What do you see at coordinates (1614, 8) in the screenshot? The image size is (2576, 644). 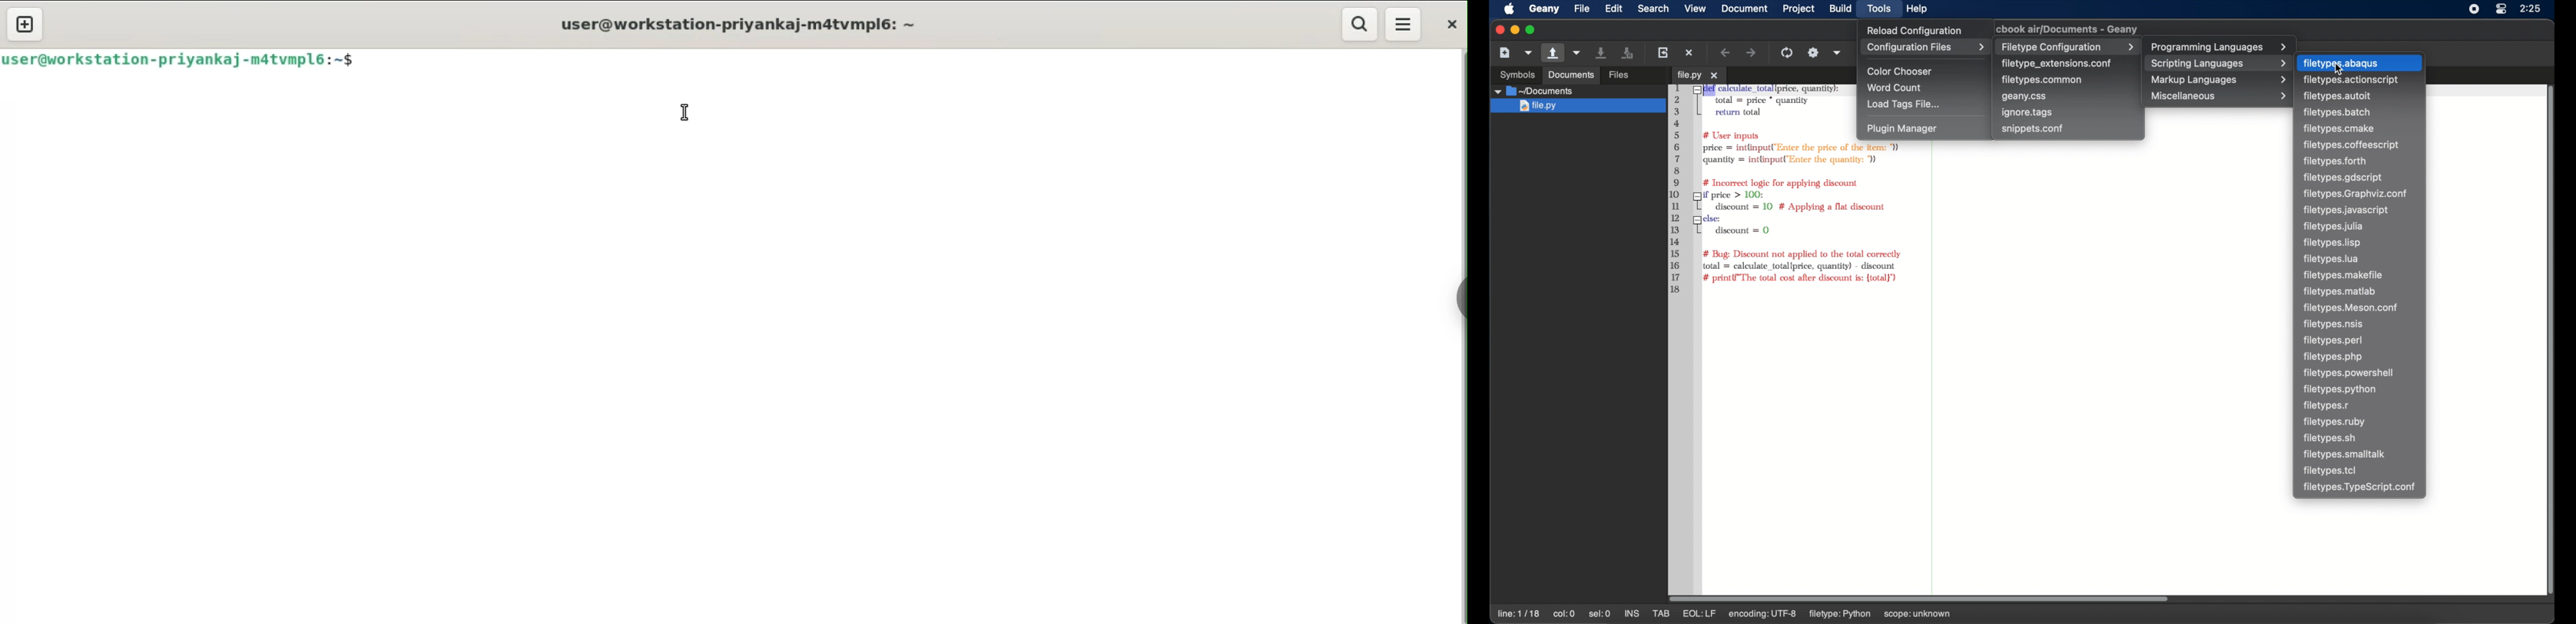 I see `edit` at bounding box center [1614, 8].